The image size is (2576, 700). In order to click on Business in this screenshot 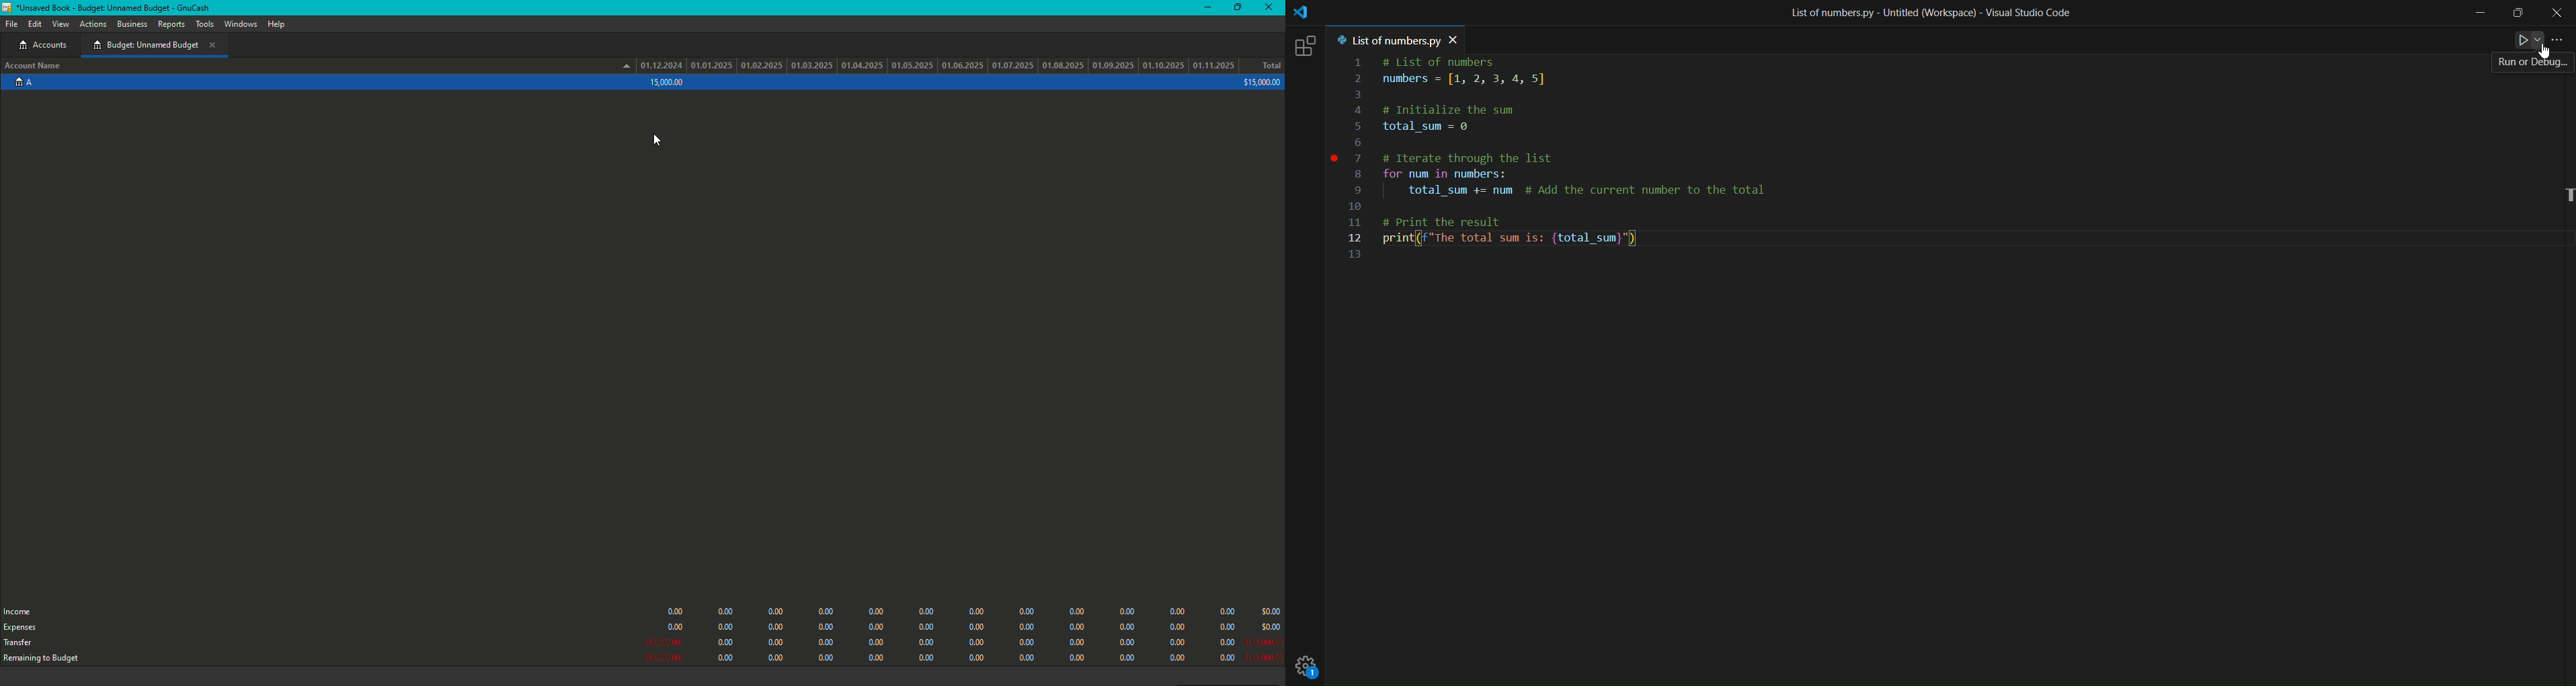, I will do `click(132, 24)`.